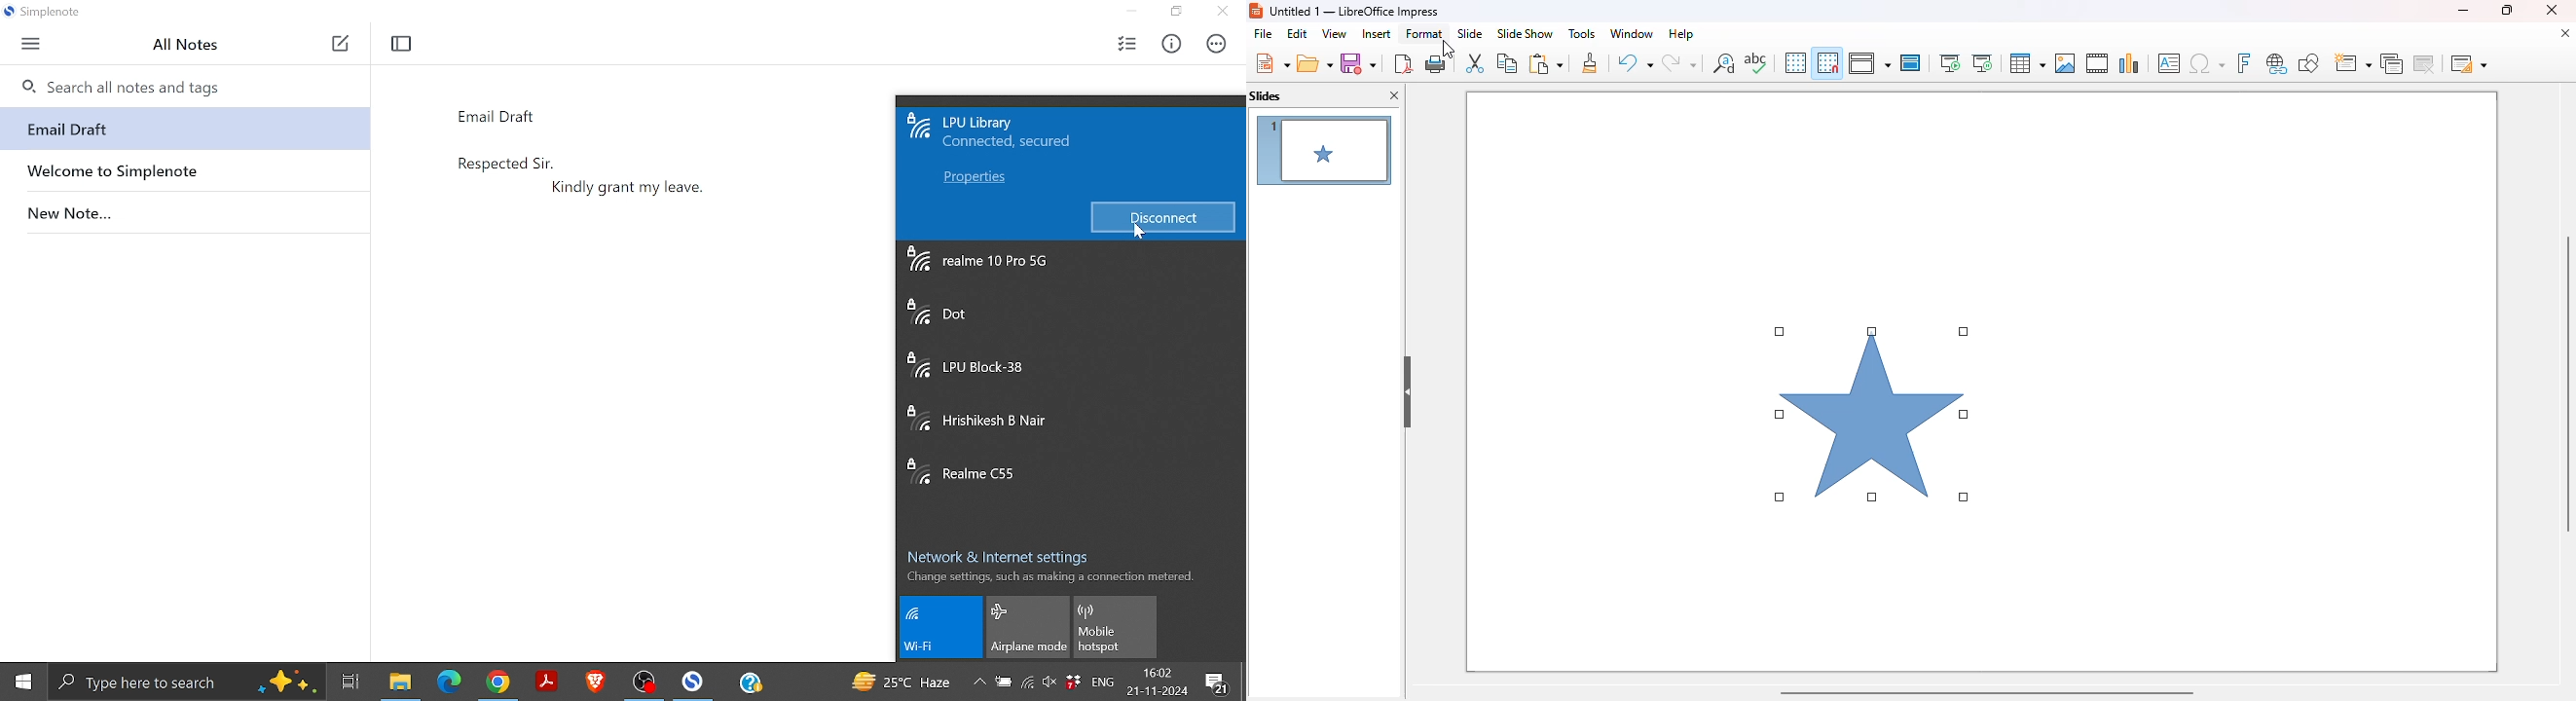 The width and height of the screenshot is (2576, 728). What do you see at coordinates (2351, 63) in the screenshot?
I see `new slide` at bounding box center [2351, 63].